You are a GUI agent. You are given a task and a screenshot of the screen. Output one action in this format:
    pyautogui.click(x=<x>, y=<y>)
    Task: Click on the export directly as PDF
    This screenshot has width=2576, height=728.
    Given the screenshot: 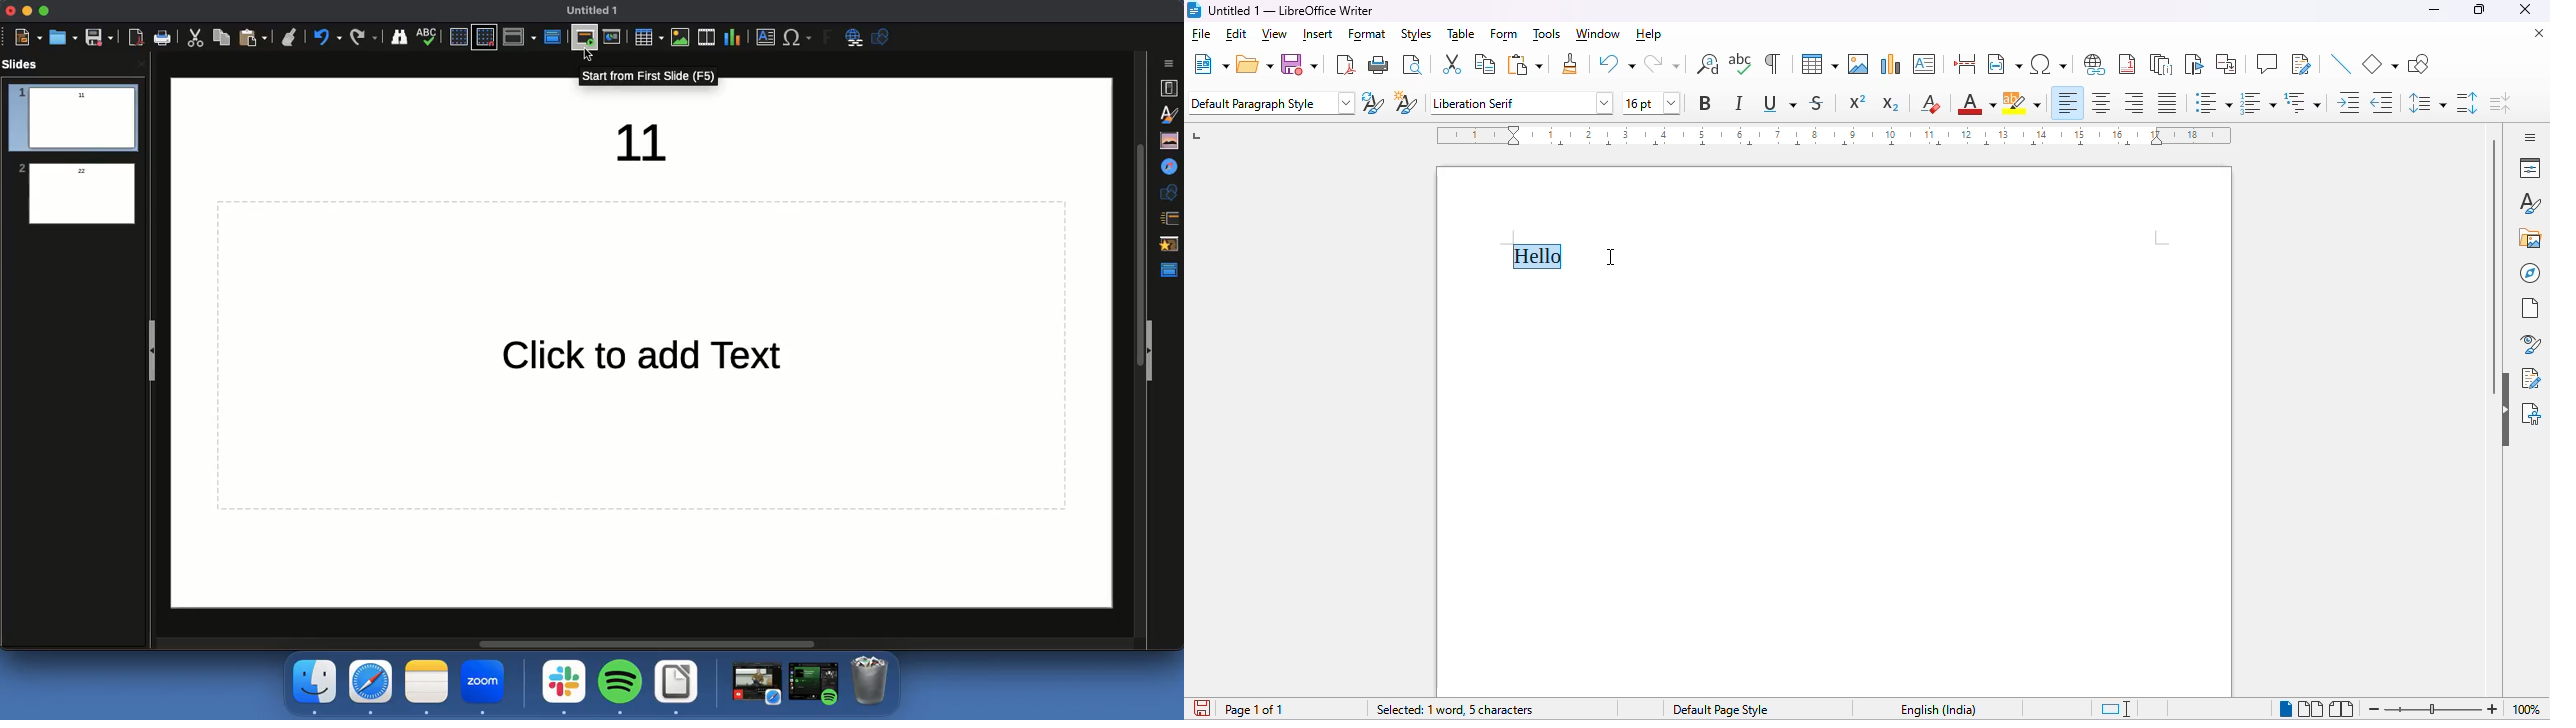 What is the action you would take?
    pyautogui.click(x=1345, y=65)
    